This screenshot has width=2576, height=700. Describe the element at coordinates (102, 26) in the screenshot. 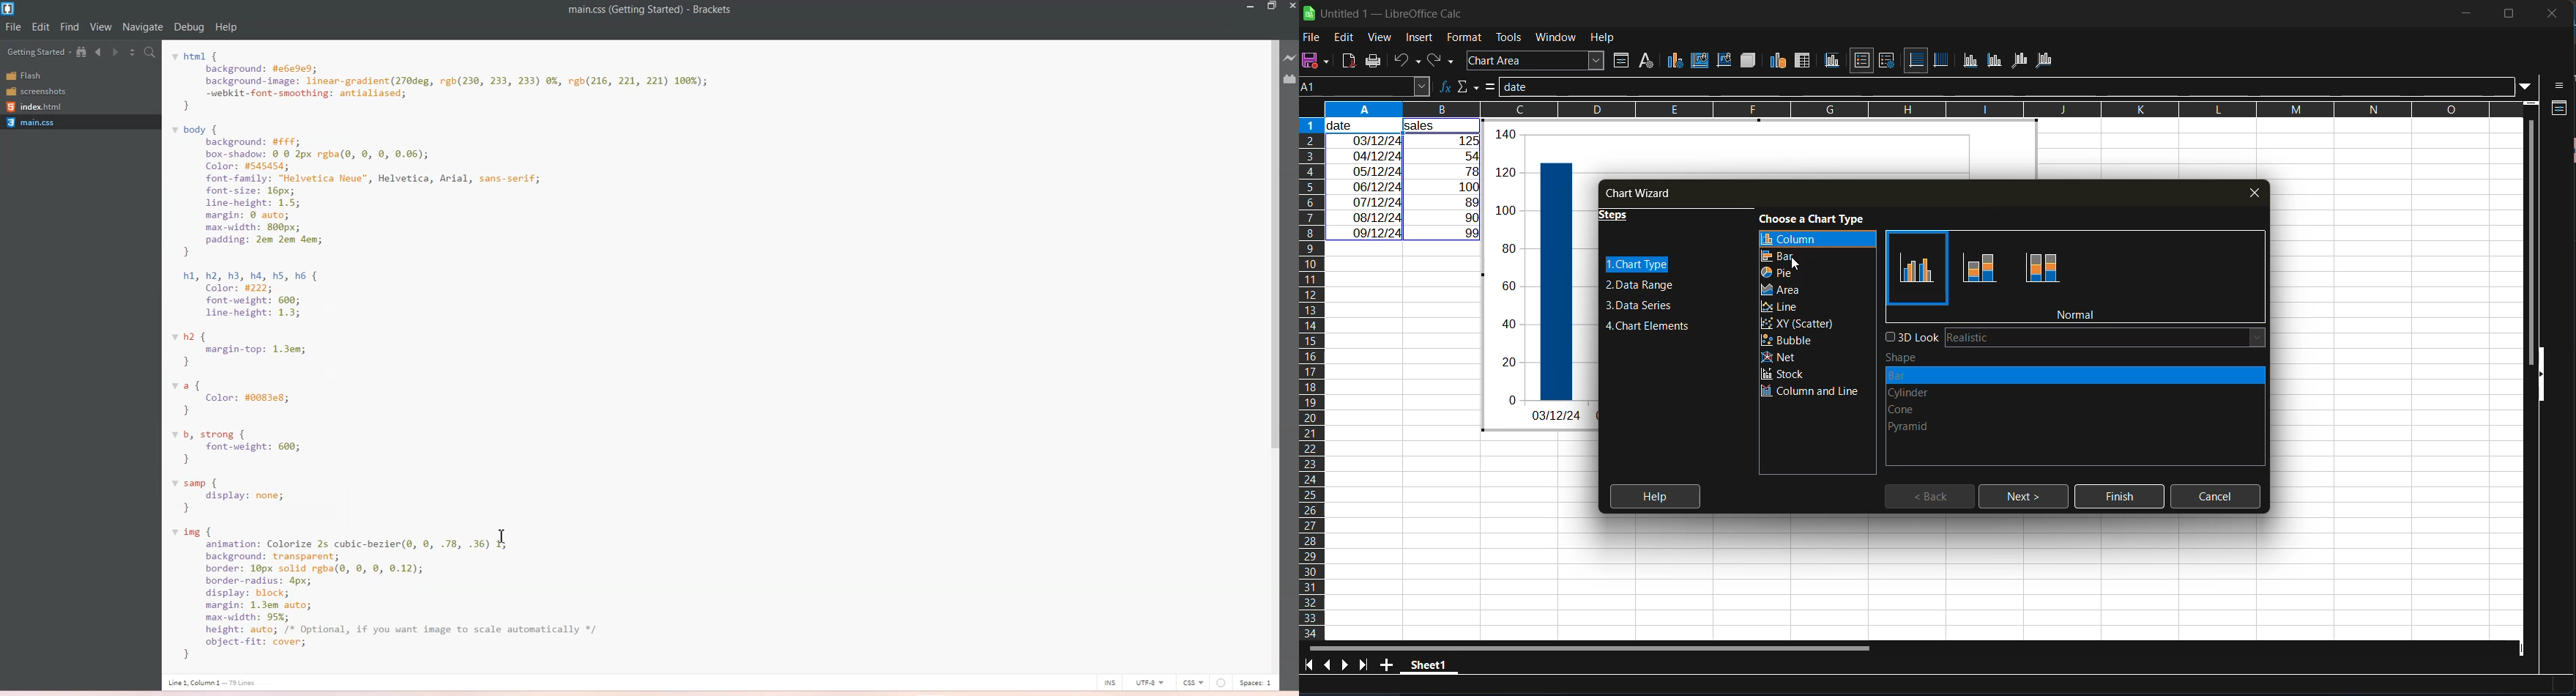

I see `View` at that location.